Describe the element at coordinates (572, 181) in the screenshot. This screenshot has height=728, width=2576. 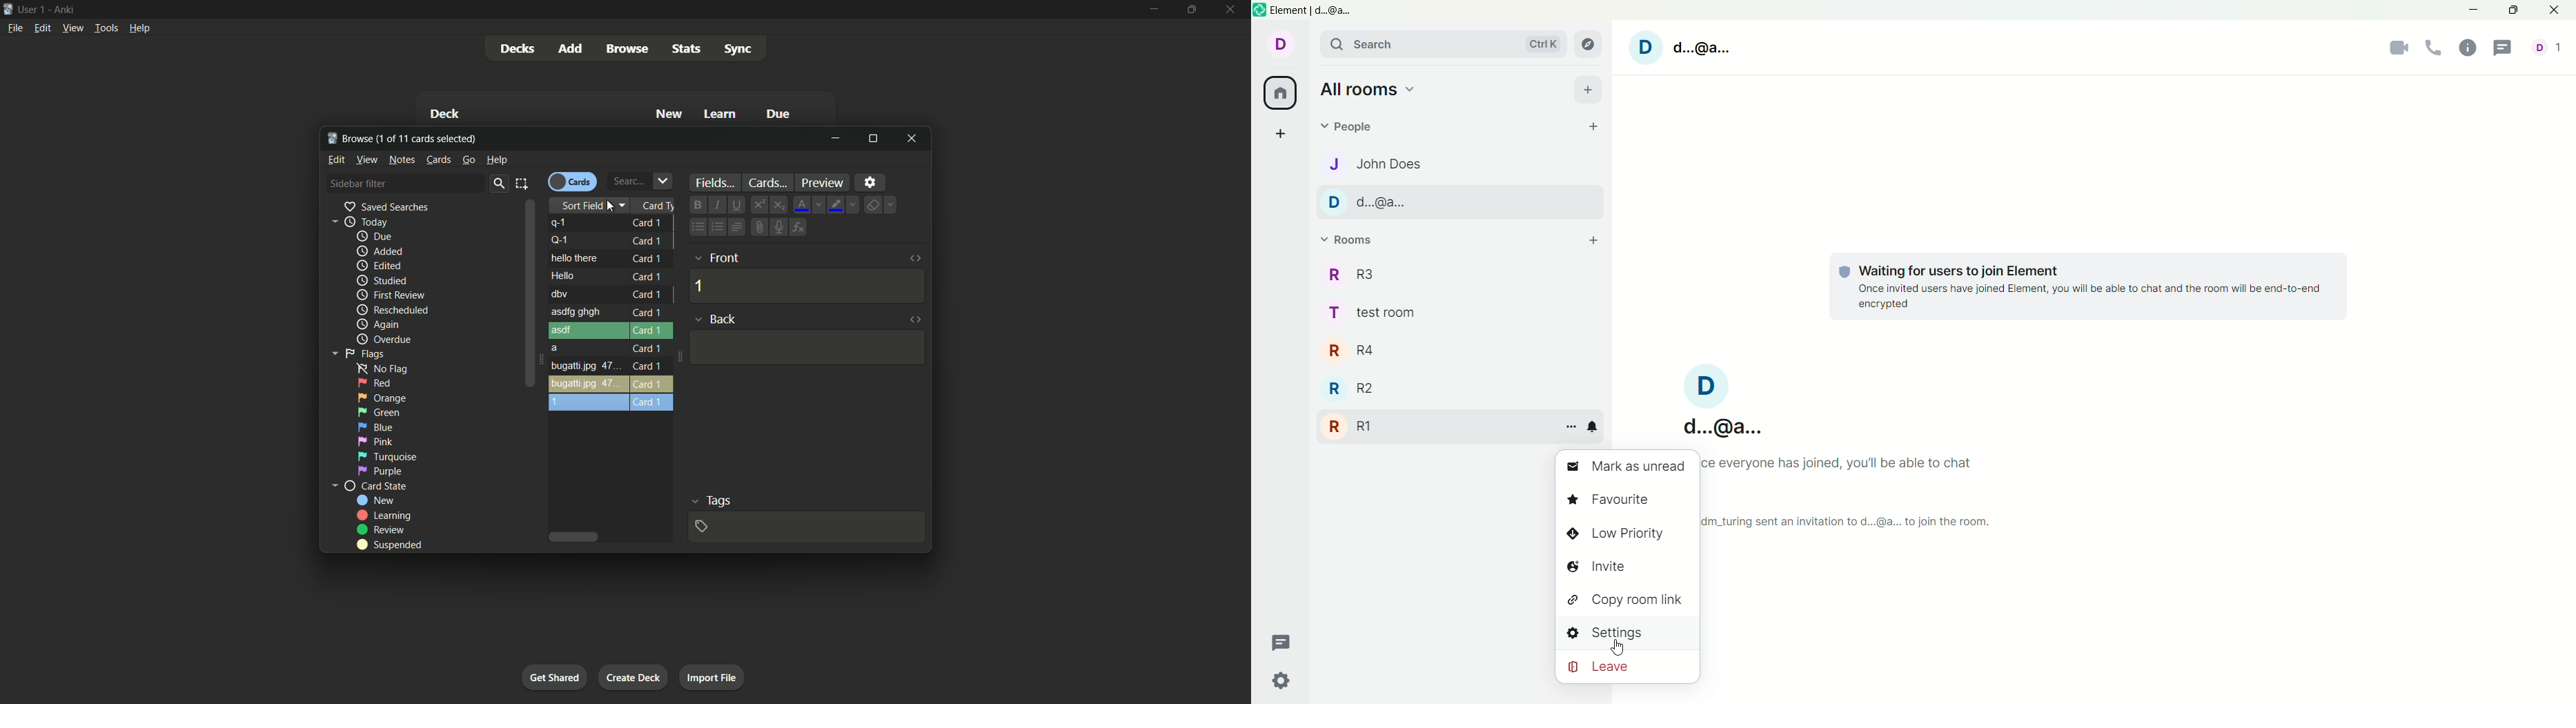
I see `toggle cards button` at that location.